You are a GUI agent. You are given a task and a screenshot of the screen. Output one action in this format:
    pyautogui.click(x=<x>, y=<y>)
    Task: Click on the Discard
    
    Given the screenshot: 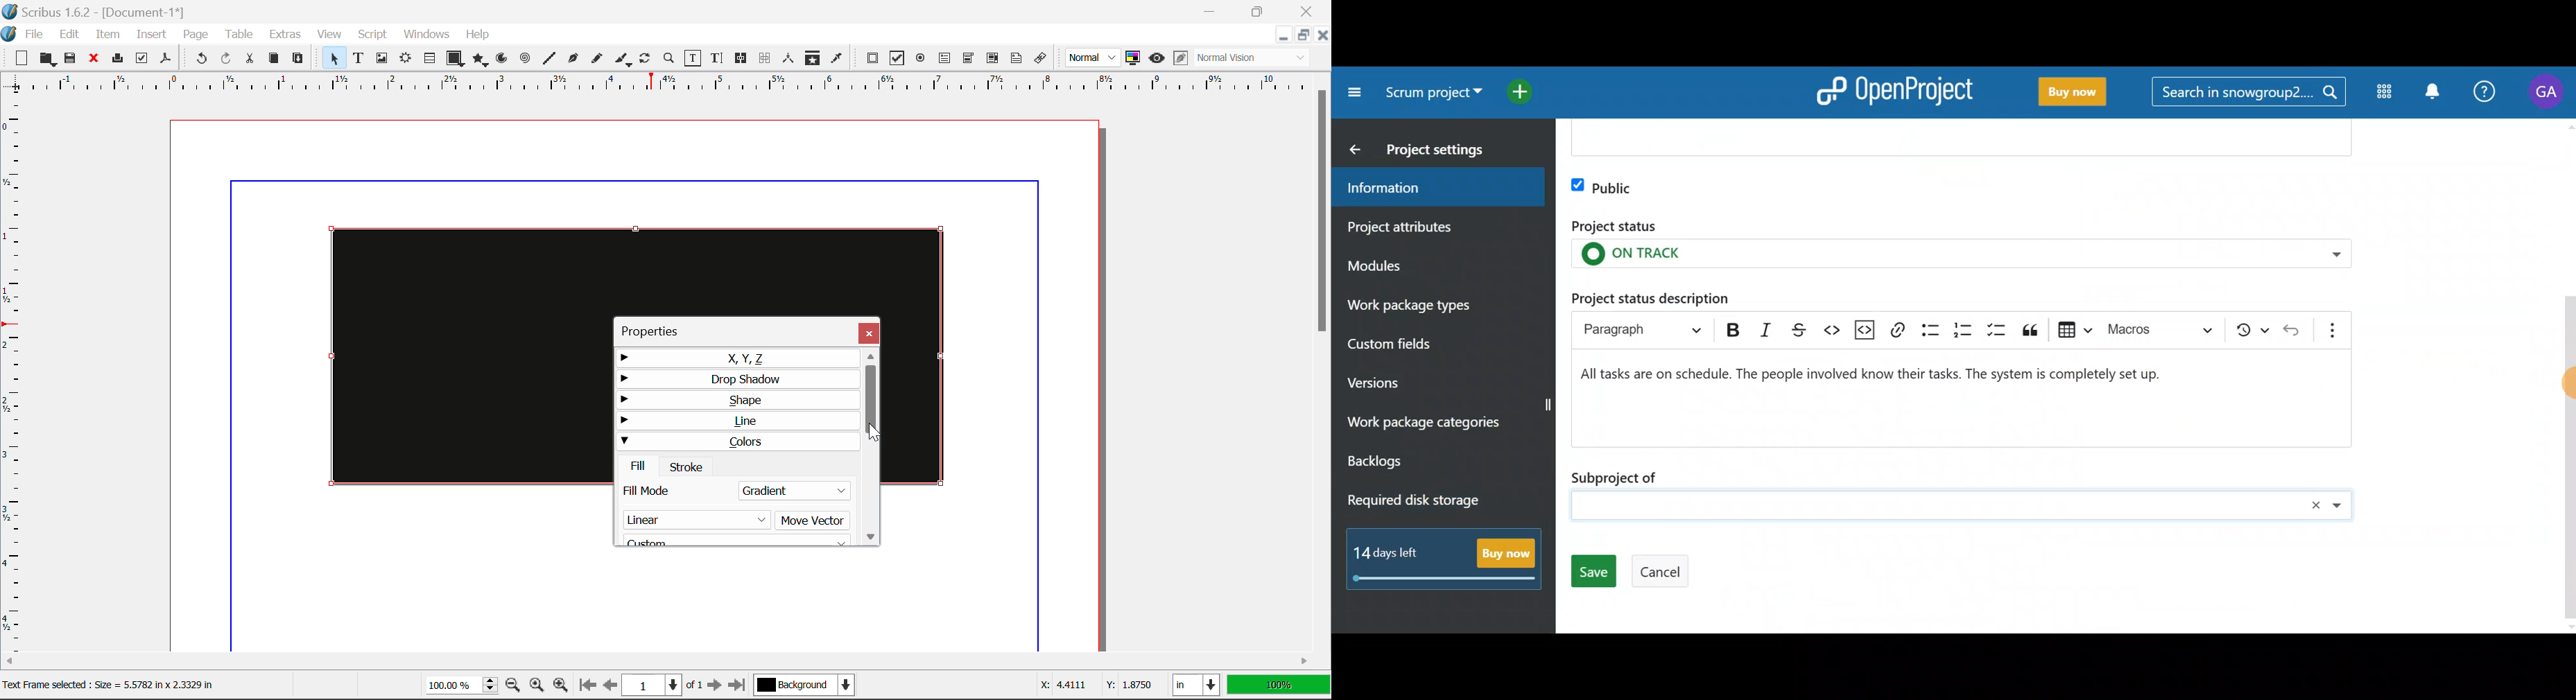 What is the action you would take?
    pyautogui.click(x=93, y=60)
    